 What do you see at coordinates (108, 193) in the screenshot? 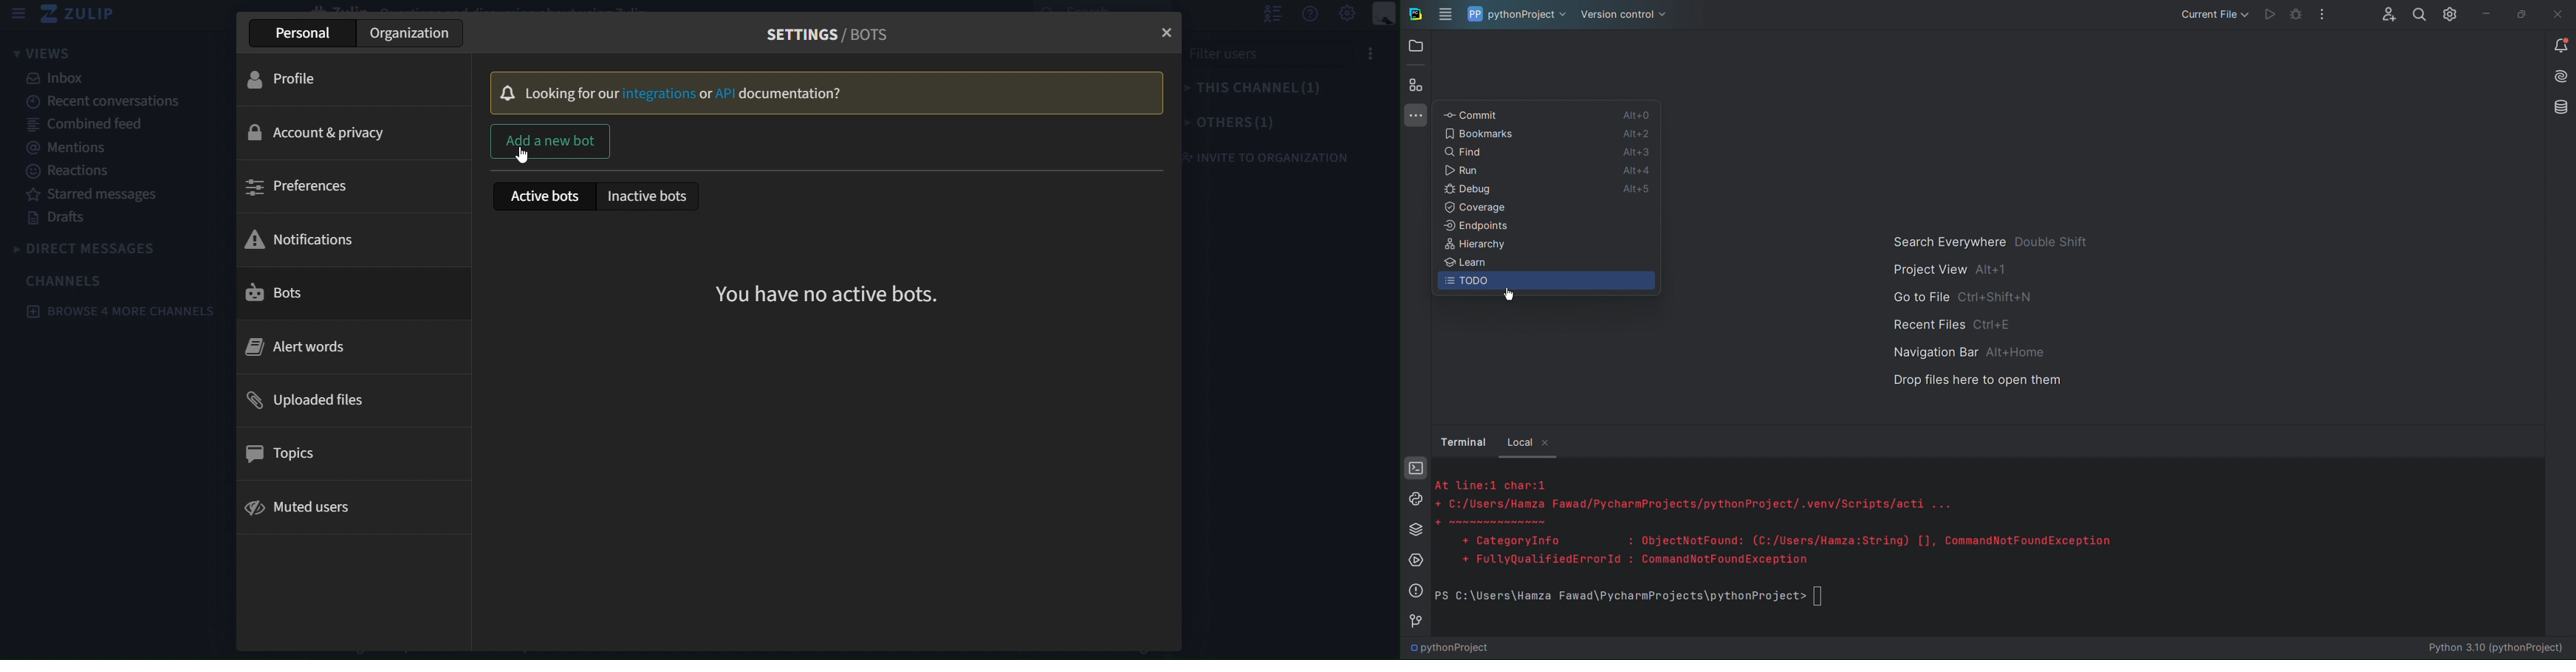
I see `starred messages` at bounding box center [108, 193].